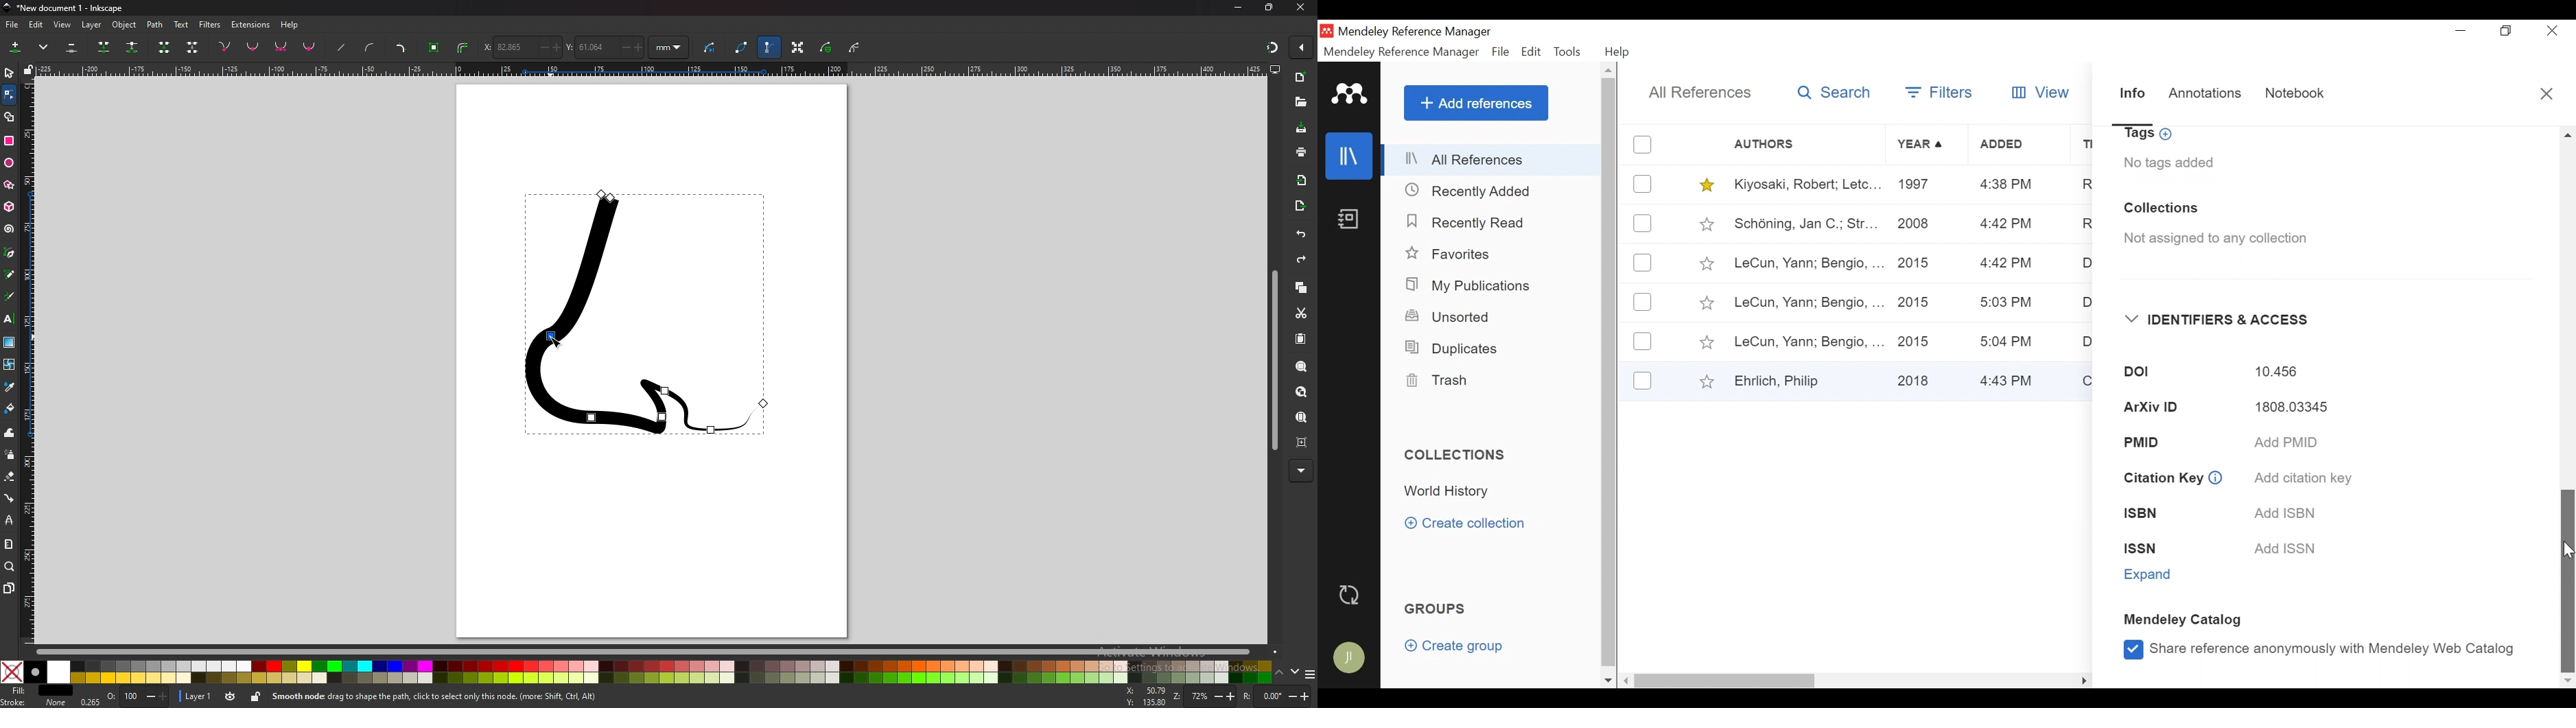  What do you see at coordinates (1706, 344) in the screenshot?
I see `(un)select favorite` at bounding box center [1706, 344].